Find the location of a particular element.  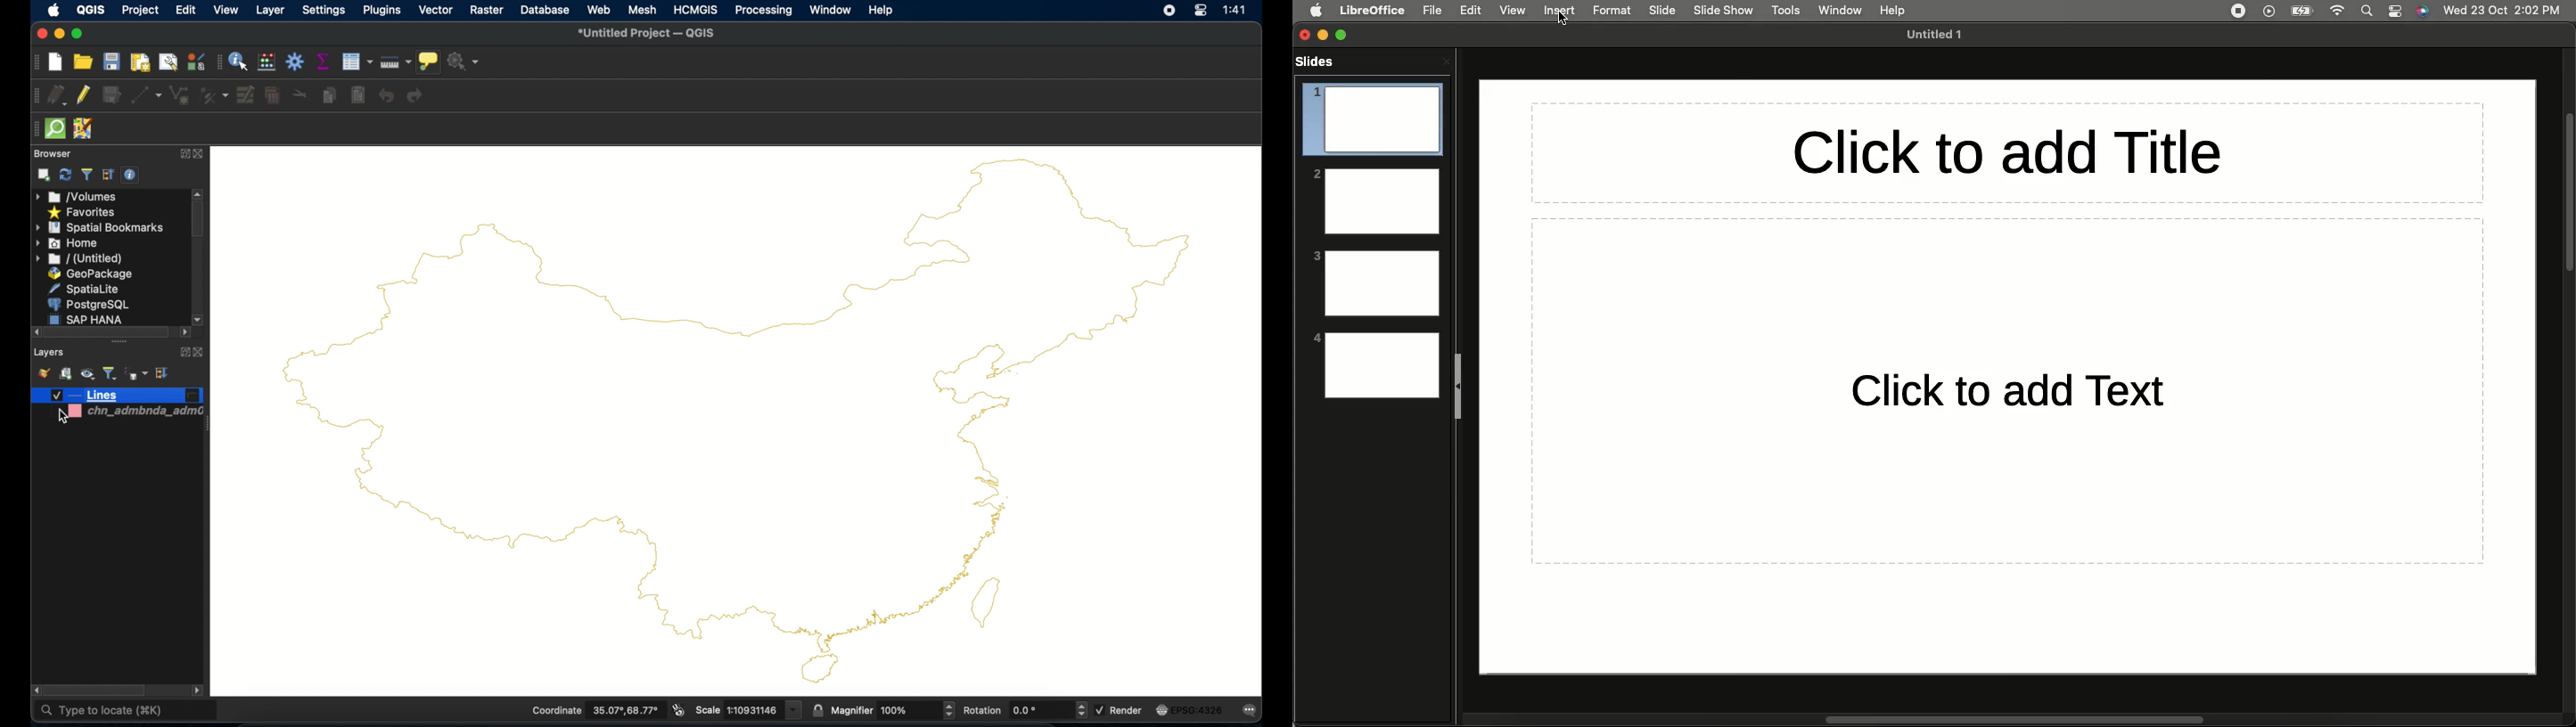

view is located at coordinates (226, 10).